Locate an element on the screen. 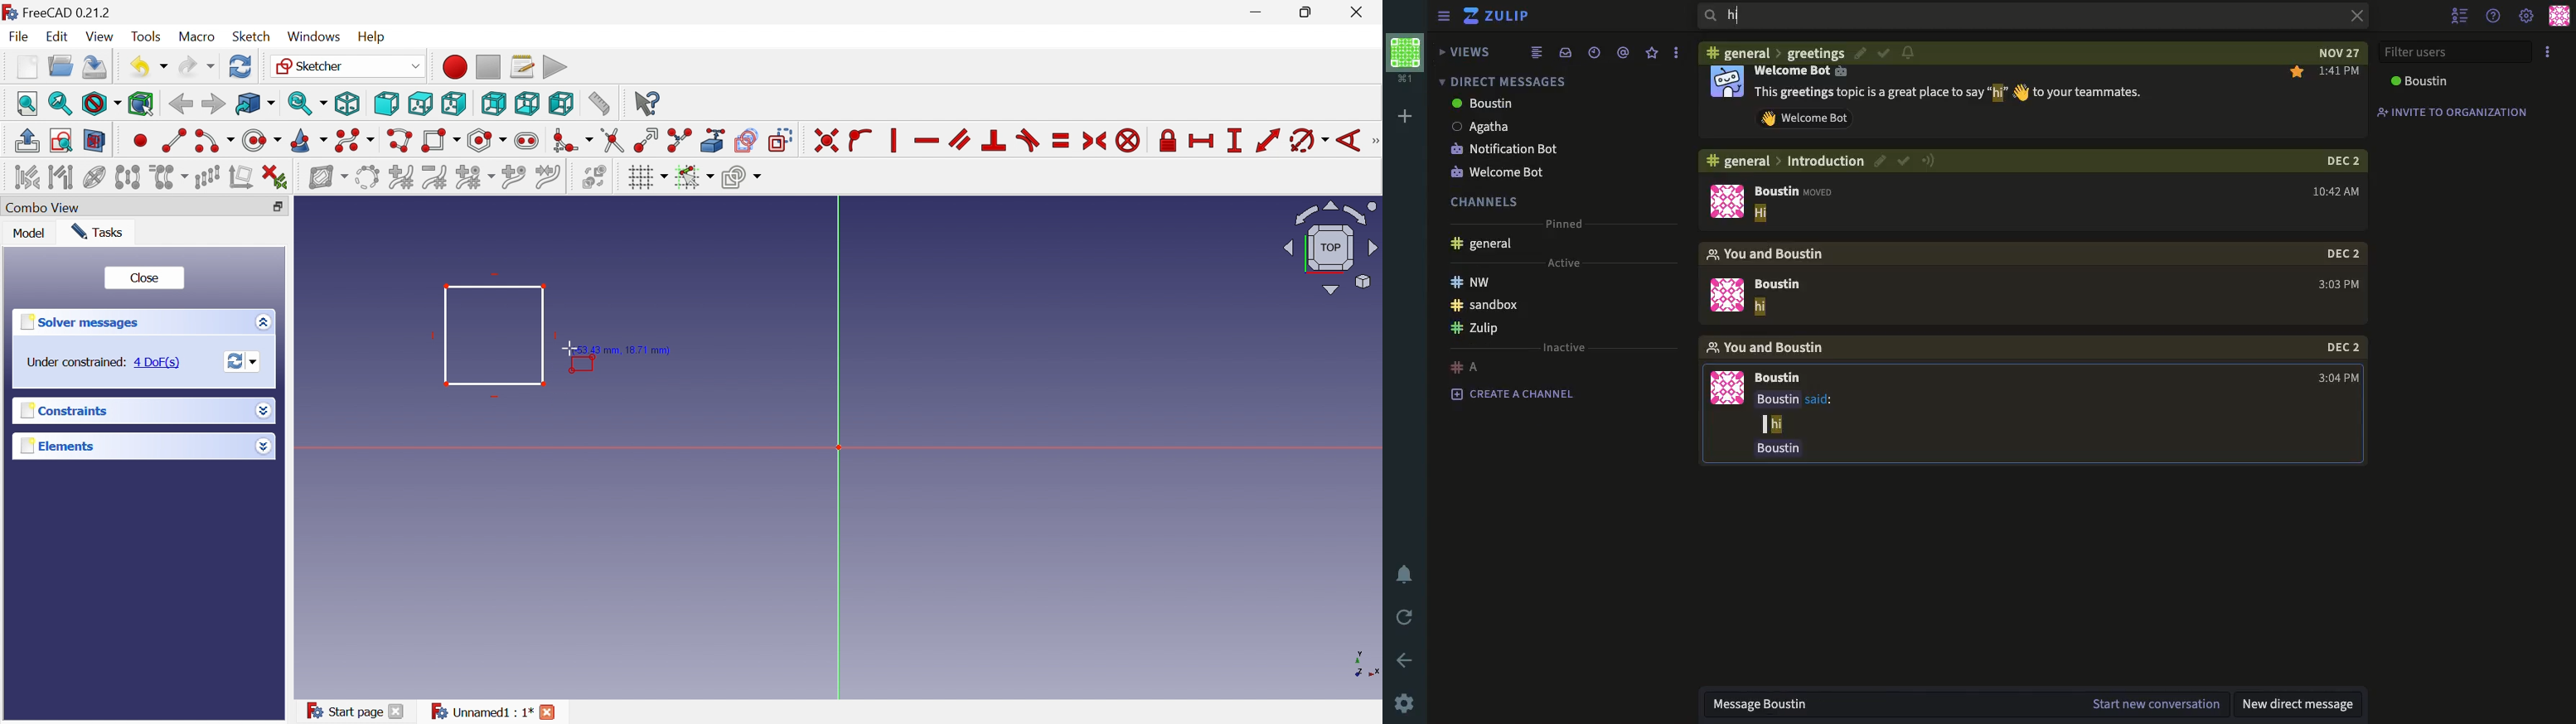  Show/hide internal geometry is located at coordinates (93, 178).